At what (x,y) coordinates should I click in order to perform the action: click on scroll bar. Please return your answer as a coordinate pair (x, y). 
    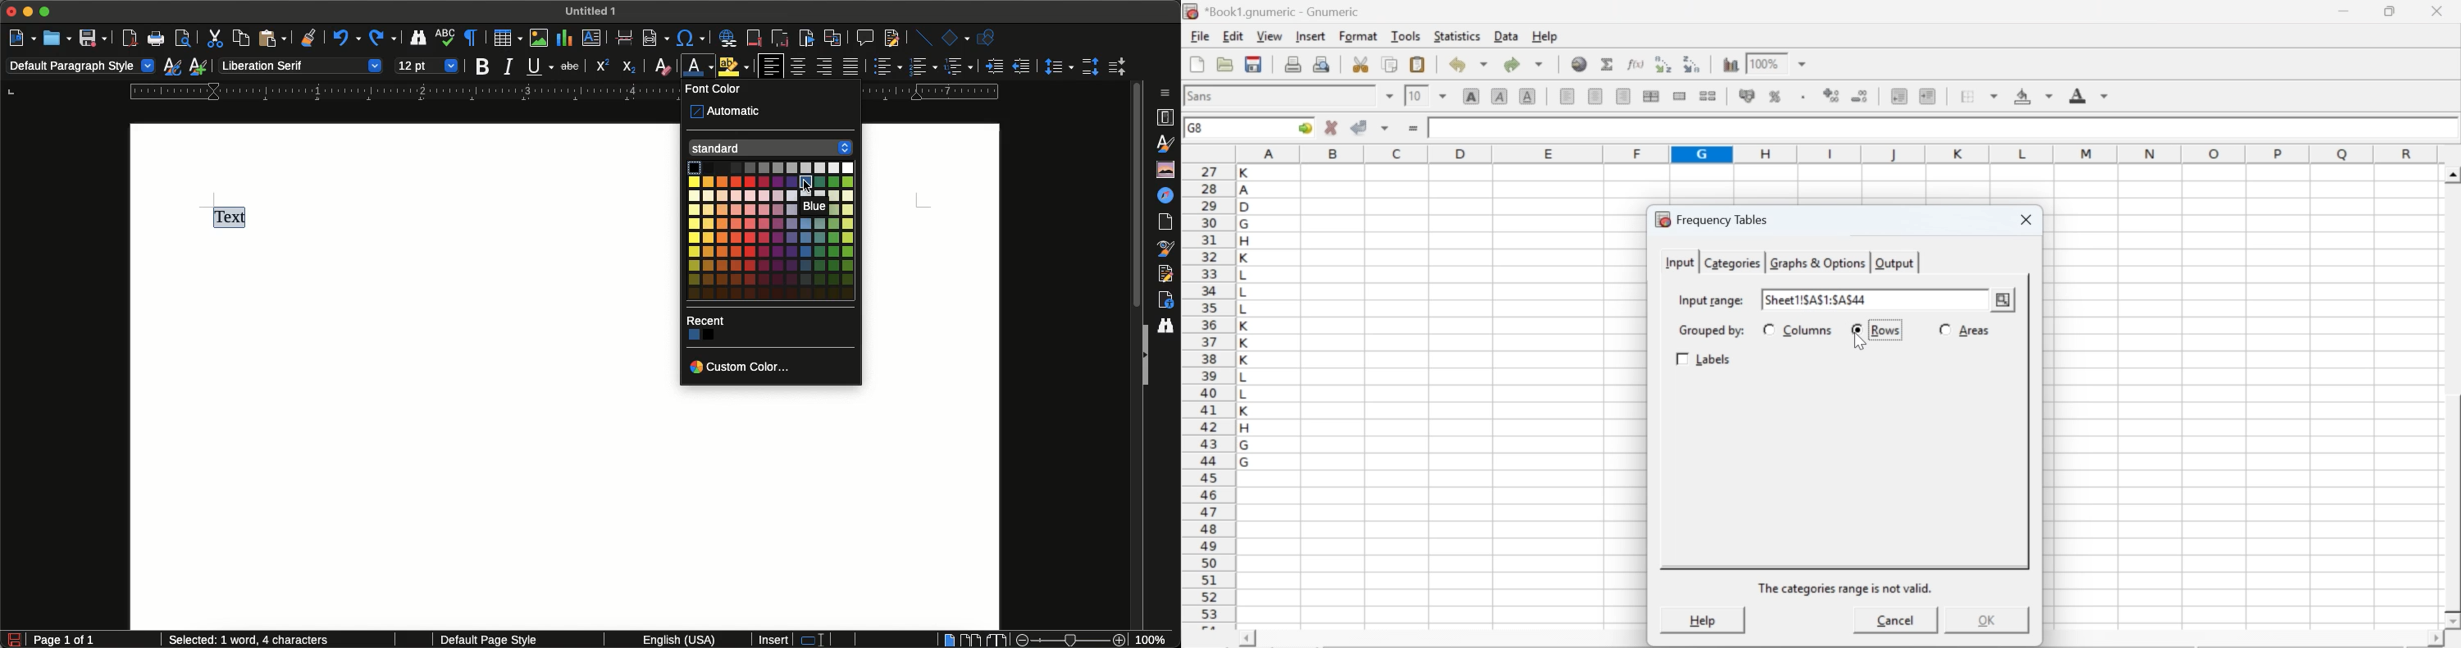
    Looking at the image, I should click on (2453, 398).